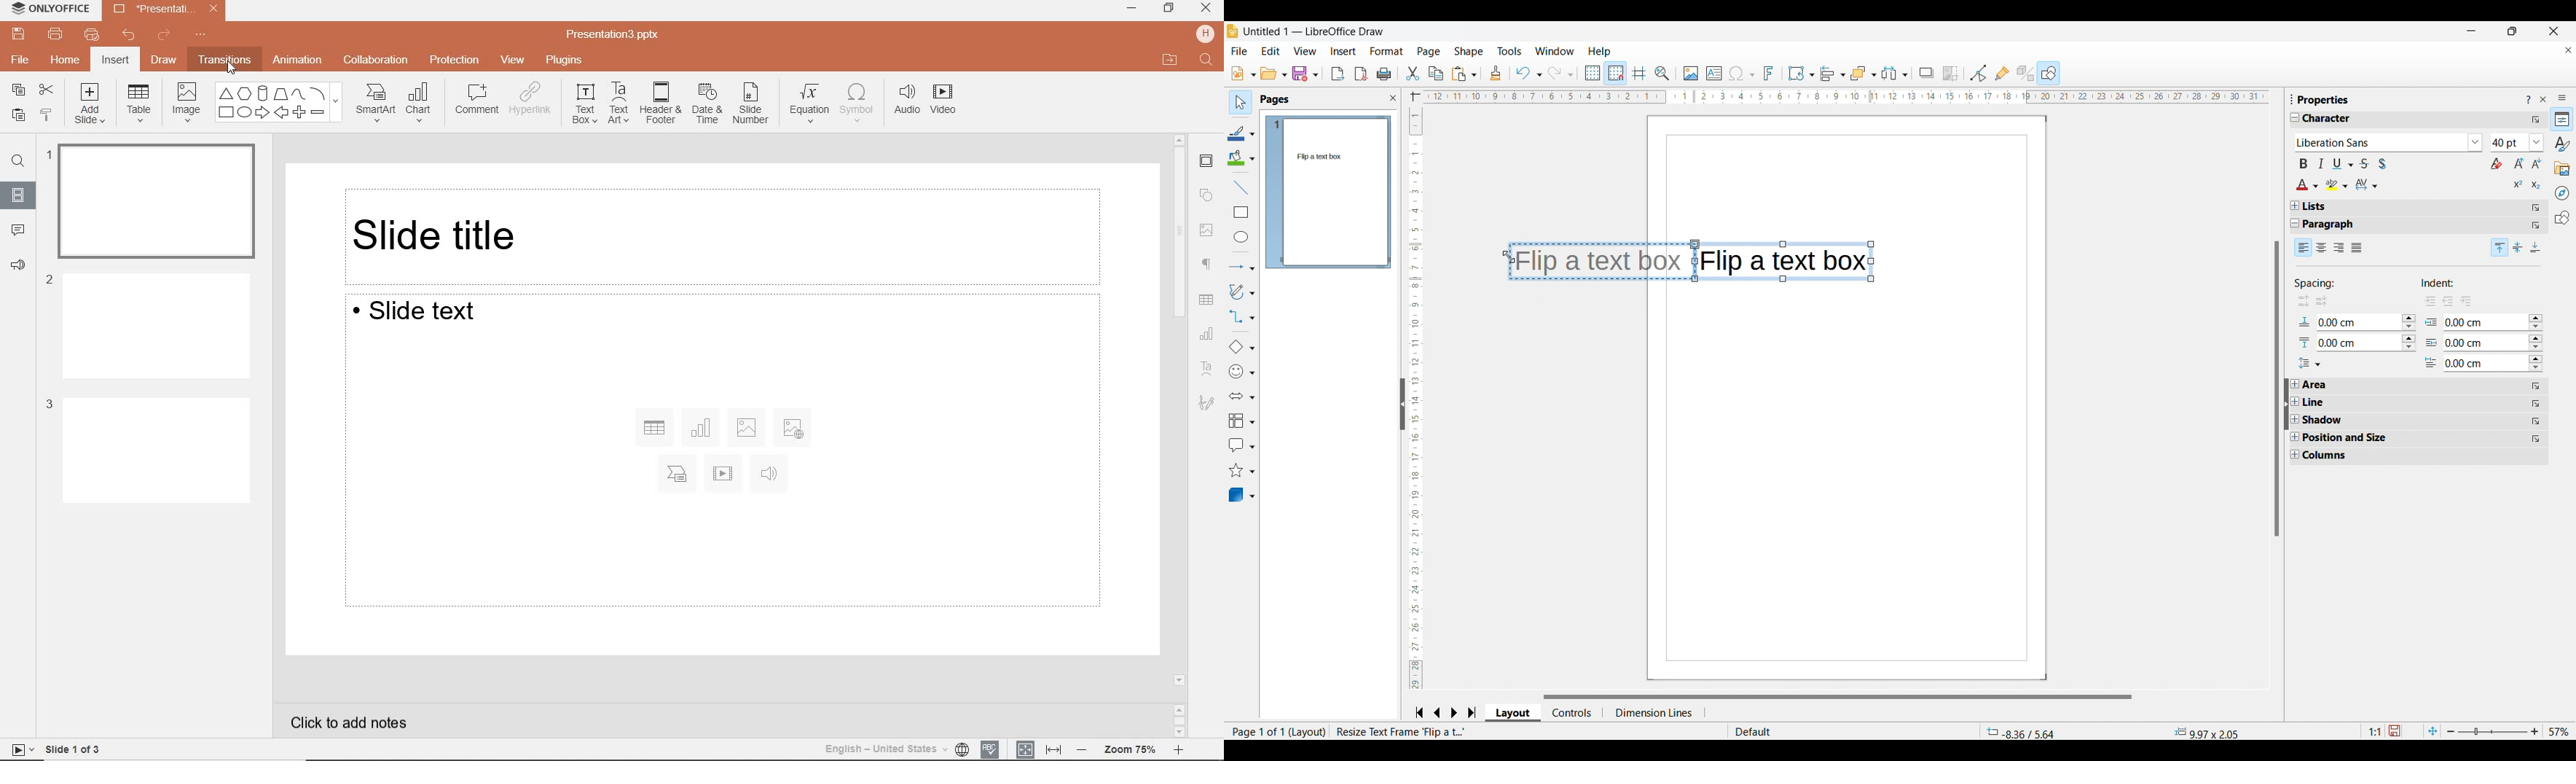  I want to click on Top alignment, so click(2500, 247).